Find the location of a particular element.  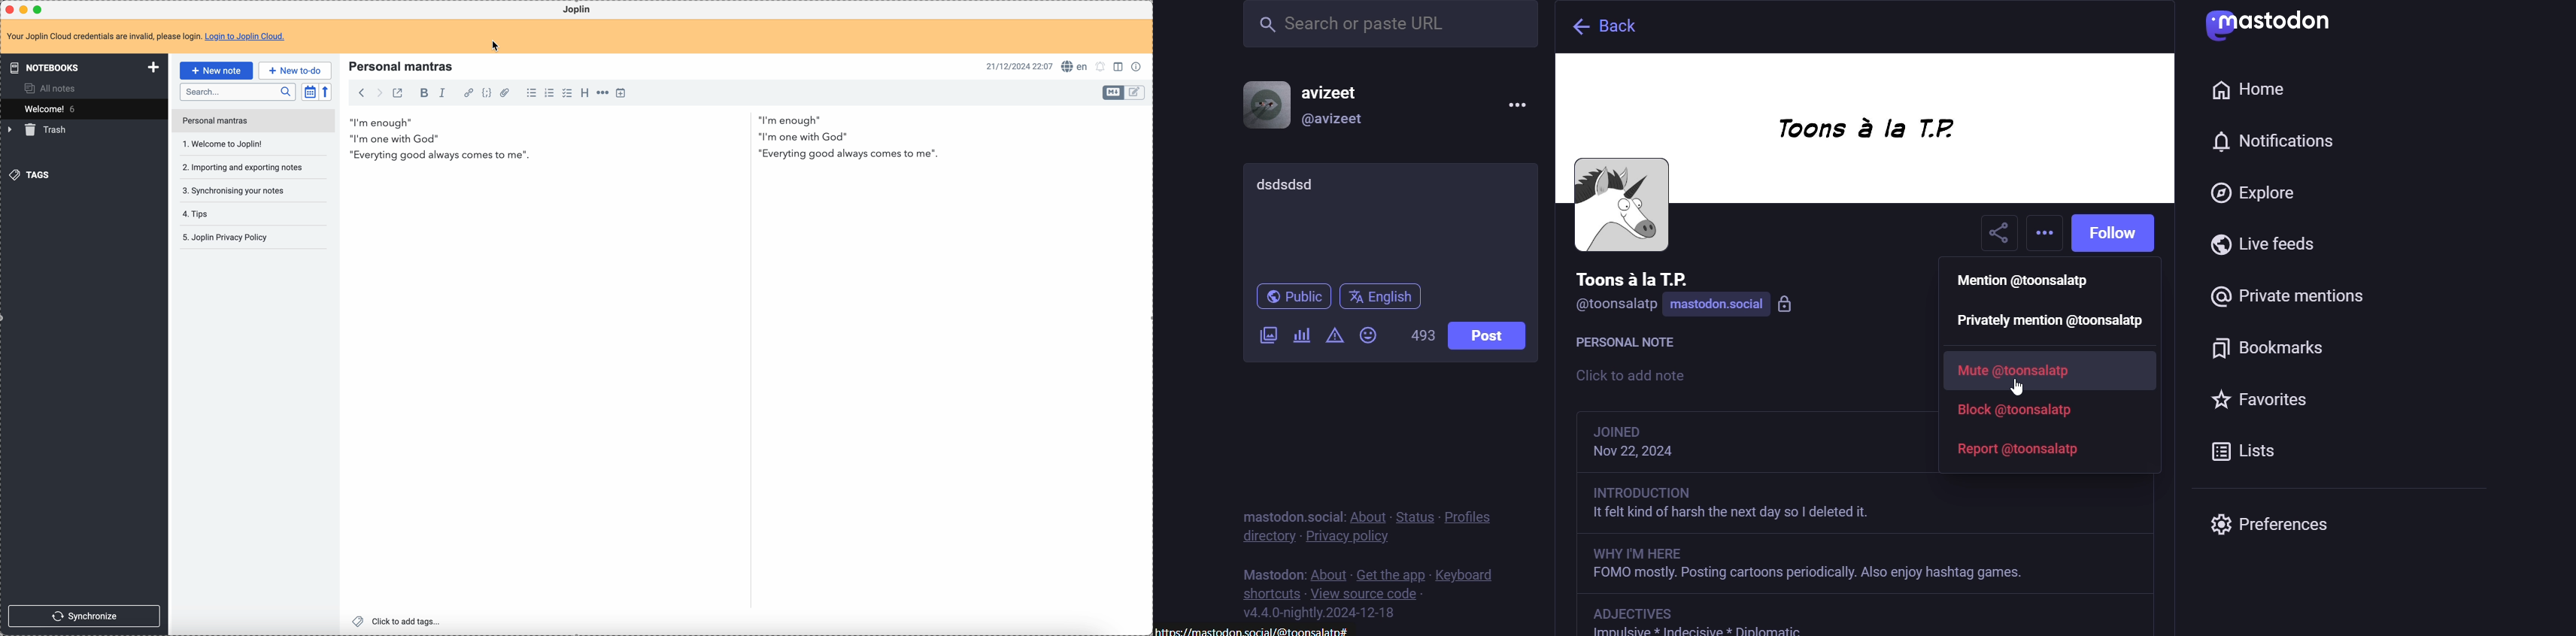

directory is located at coordinates (1264, 539).